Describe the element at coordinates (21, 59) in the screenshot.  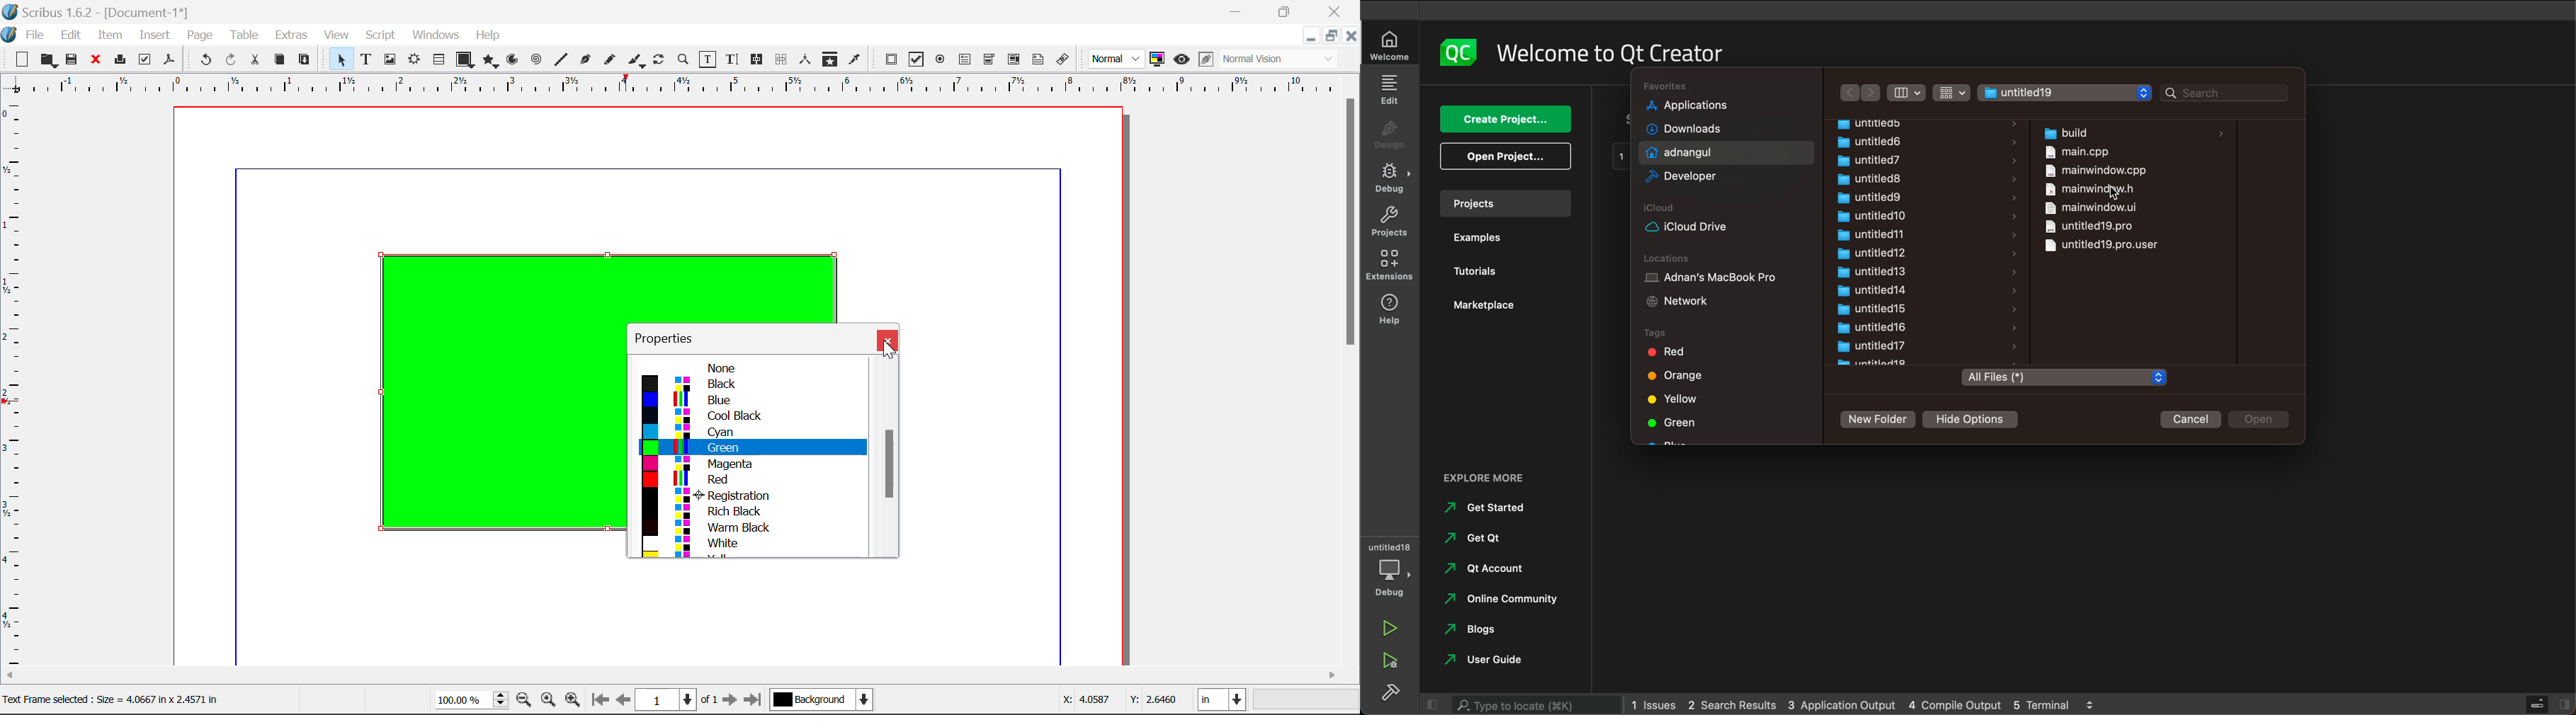
I see `New` at that location.